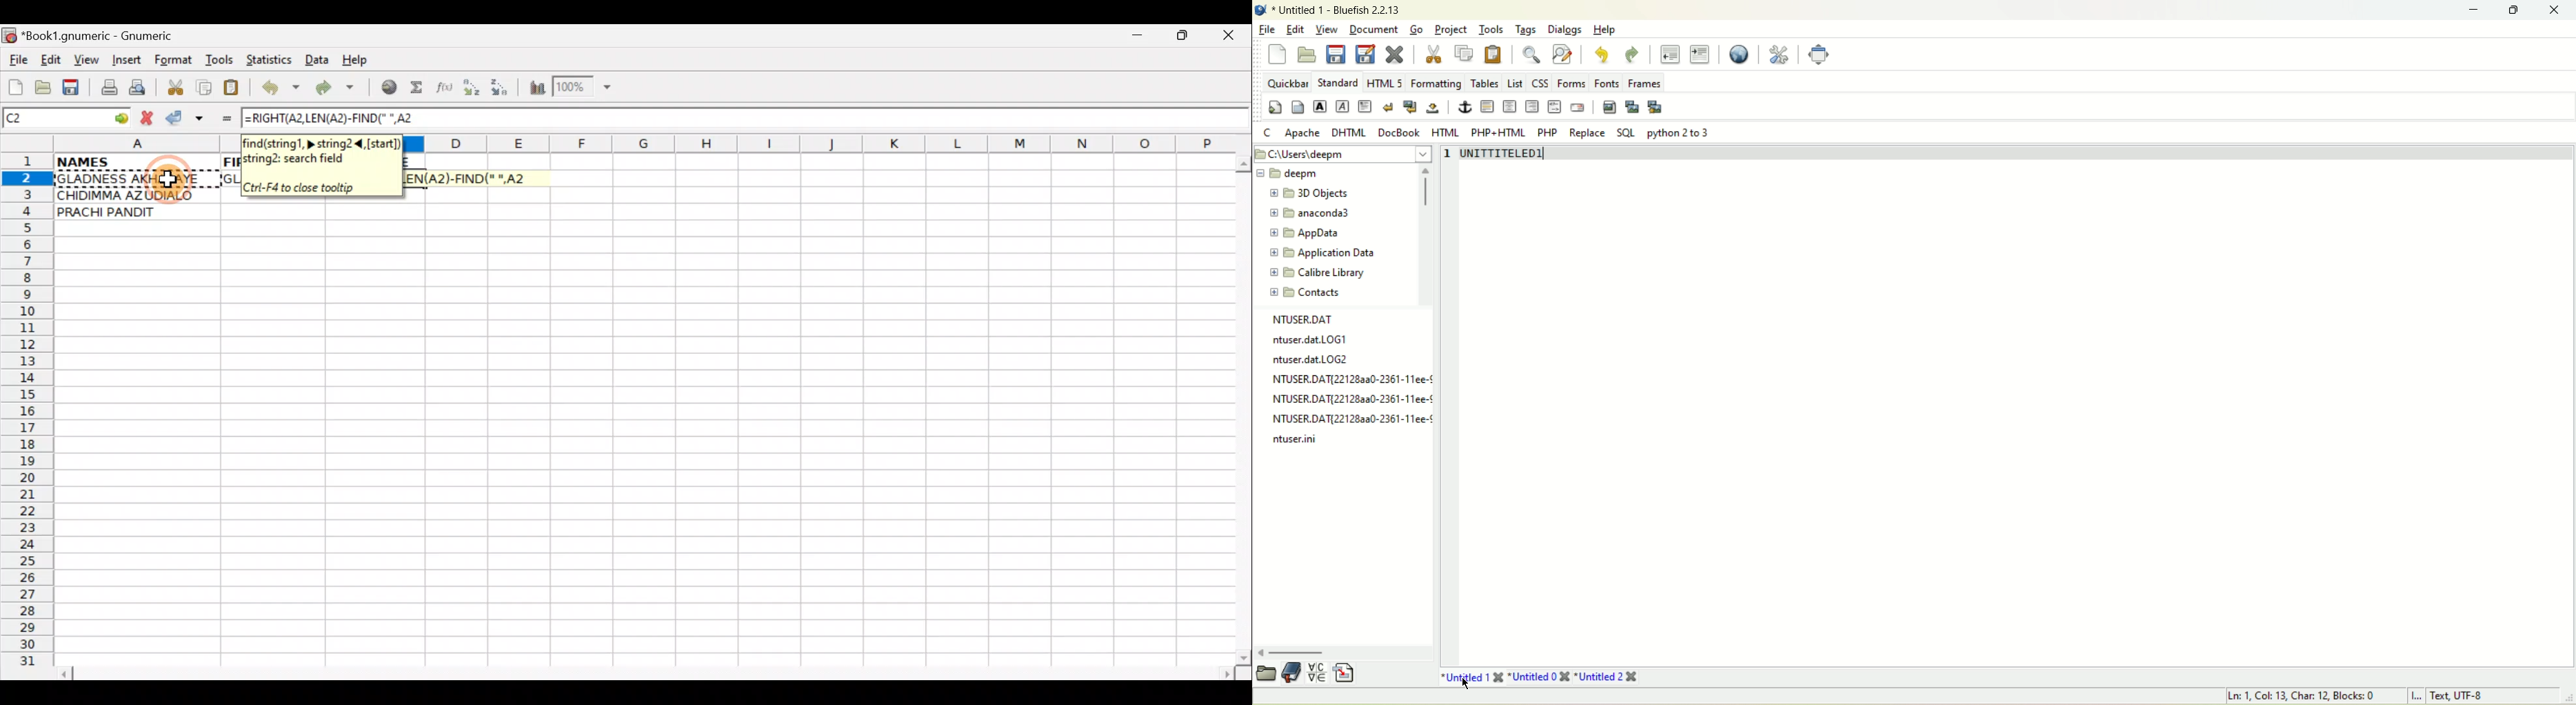  I want to click on list , so click(1517, 83).